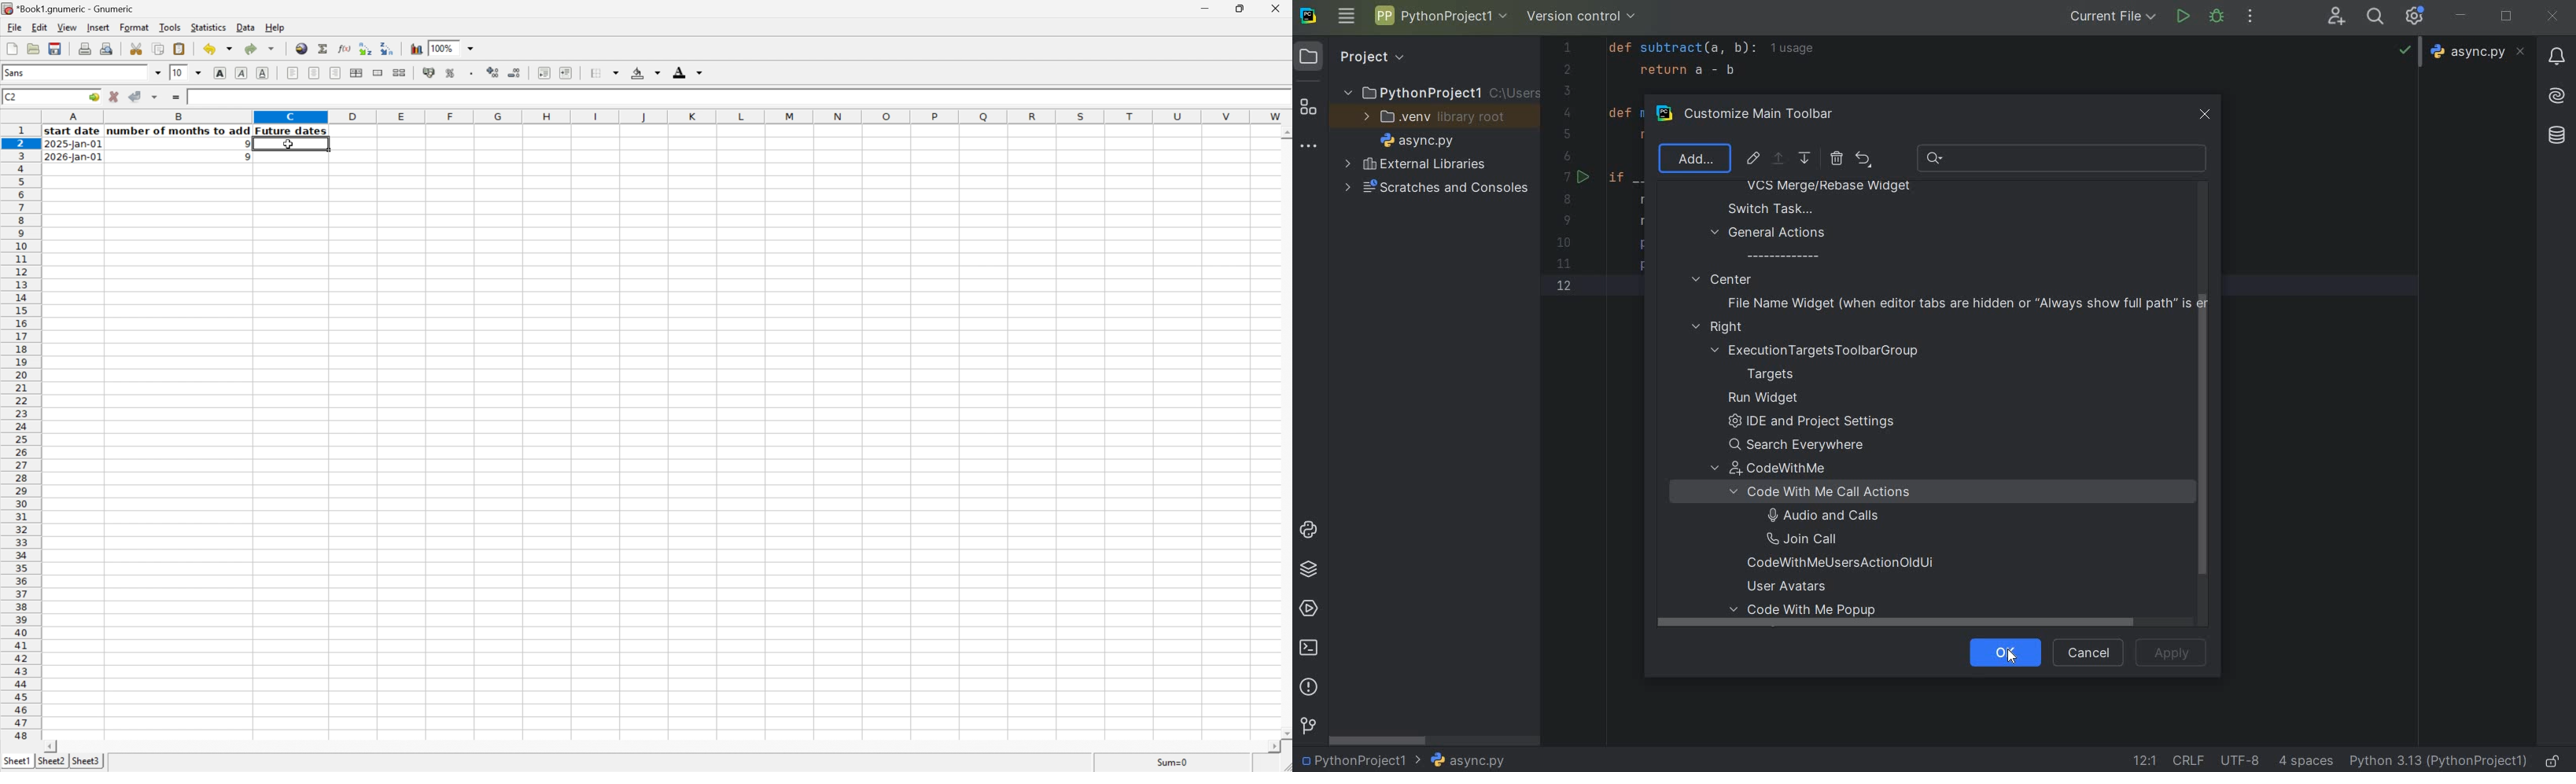 This screenshot has width=2576, height=784. I want to click on Scroll Right, so click(1271, 747).